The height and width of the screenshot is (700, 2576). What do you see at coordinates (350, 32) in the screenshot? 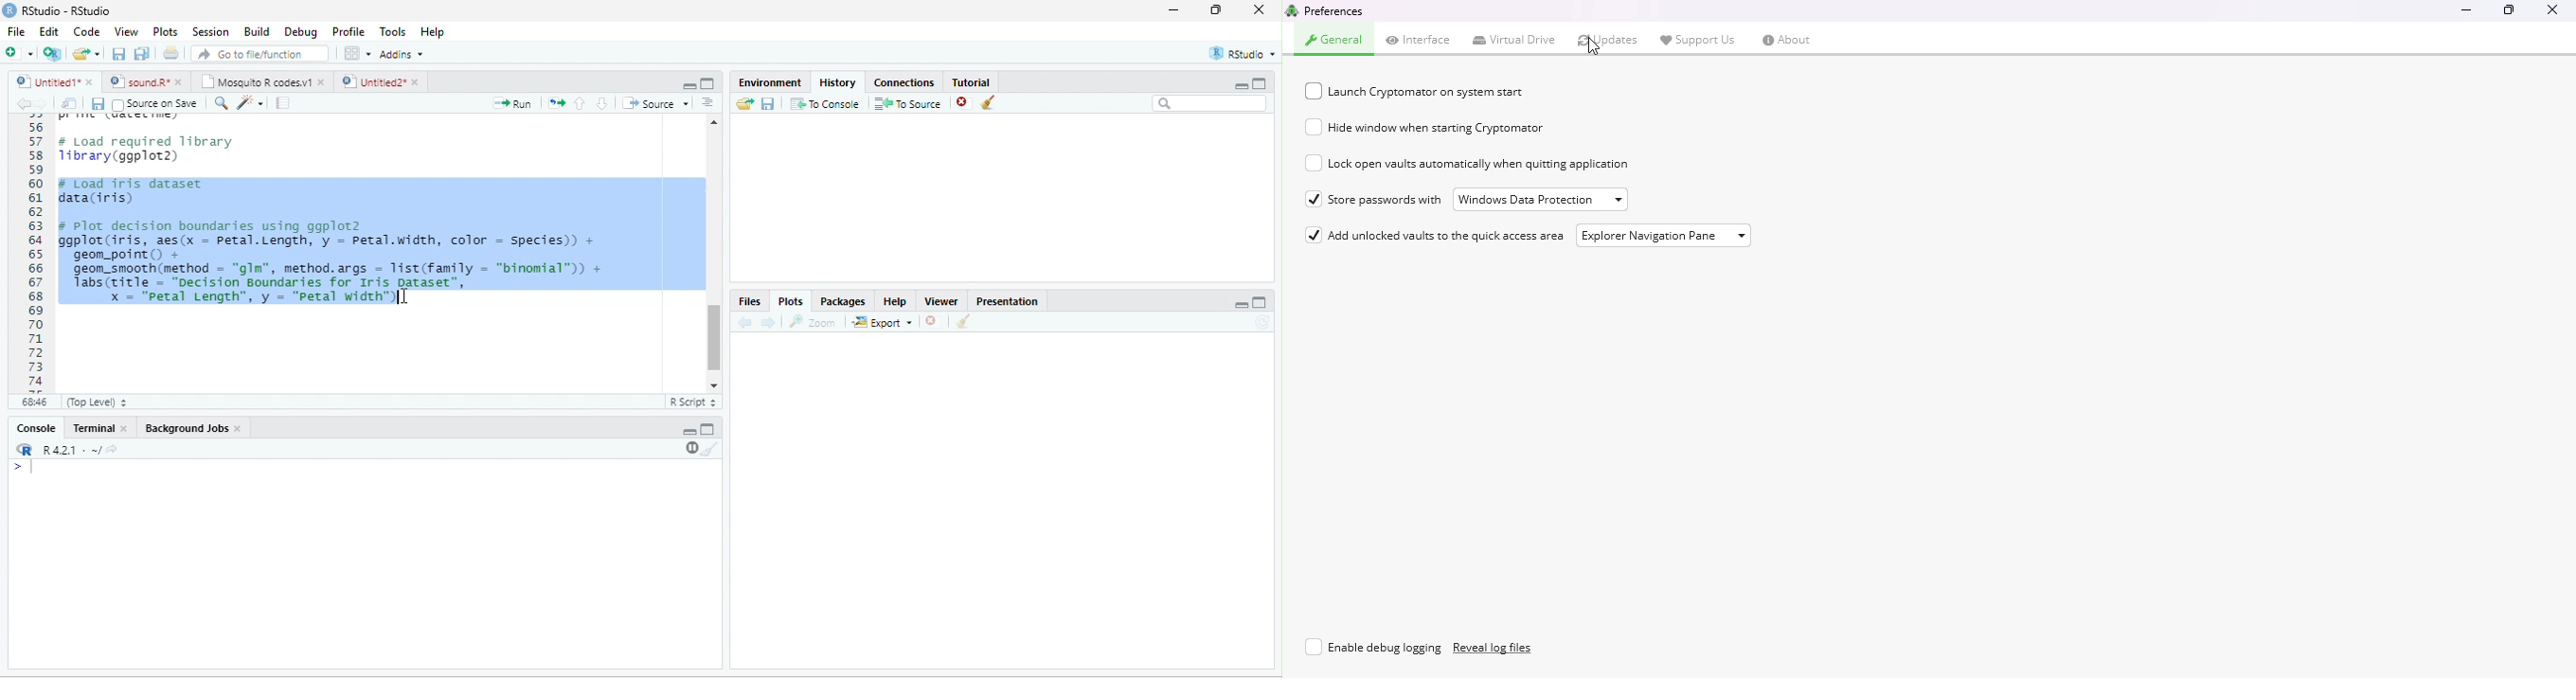
I see `Profile` at bounding box center [350, 32].